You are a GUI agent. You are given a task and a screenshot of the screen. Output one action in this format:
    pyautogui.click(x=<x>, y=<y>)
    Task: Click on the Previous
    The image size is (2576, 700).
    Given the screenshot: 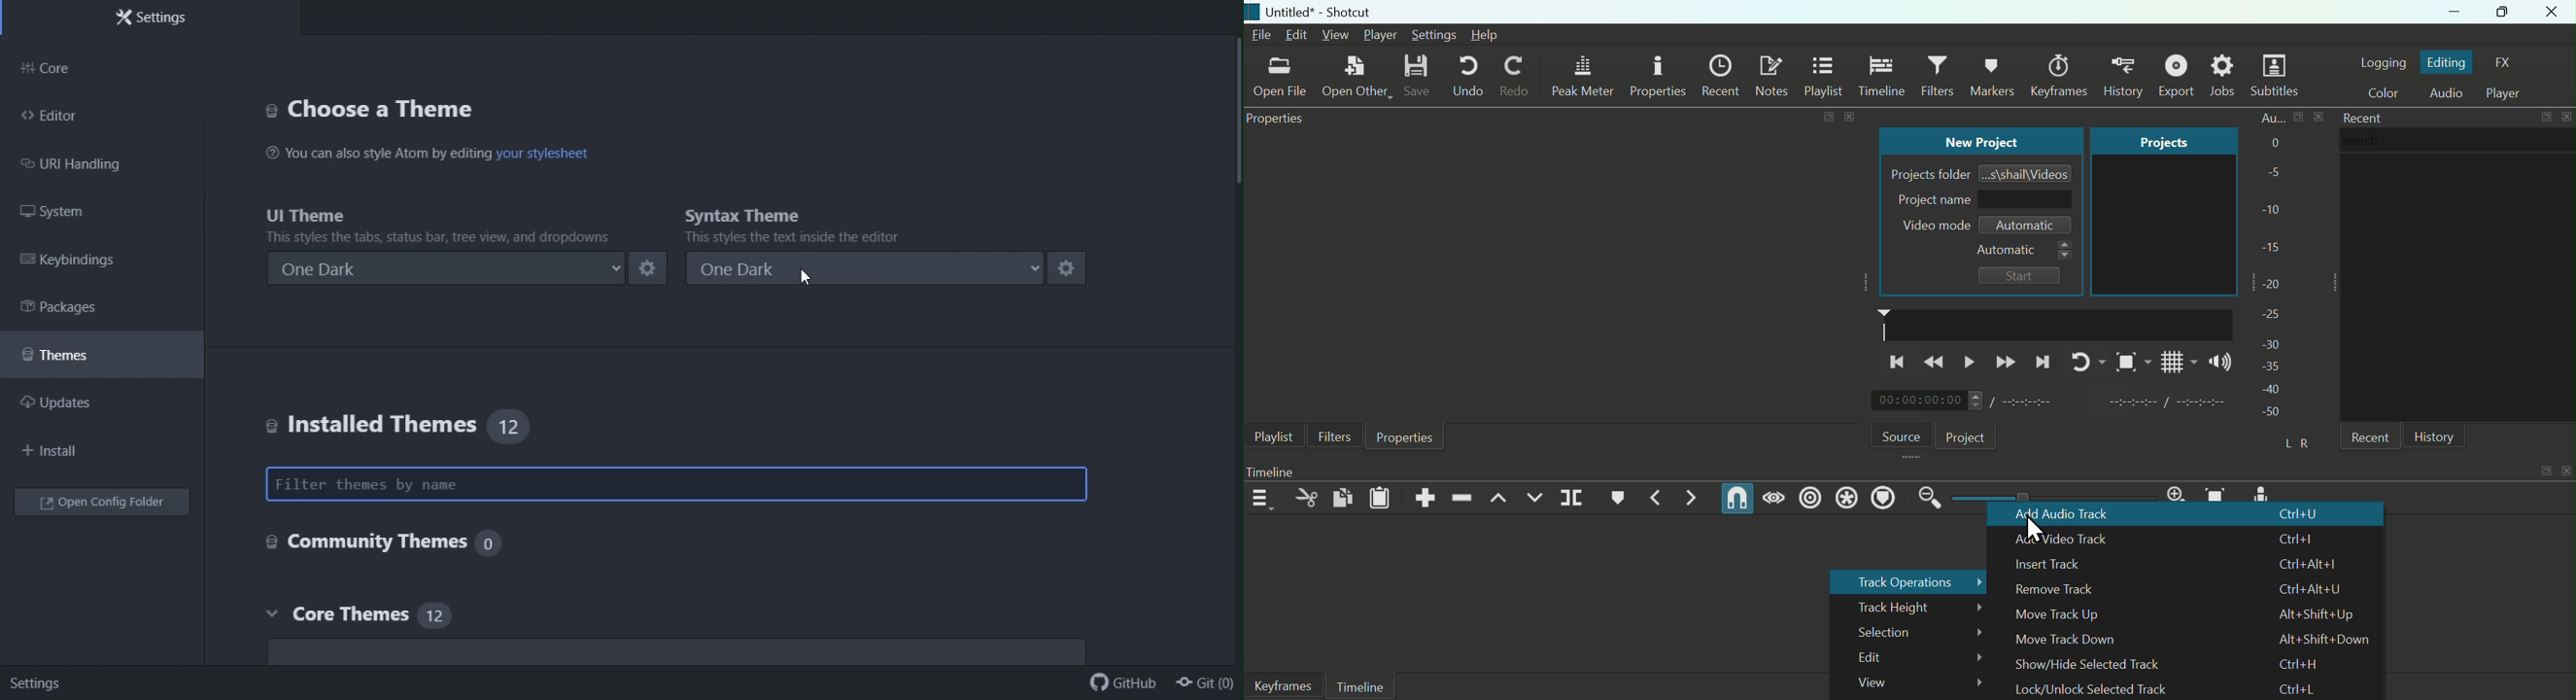 What is the action you would take?
    pyautogui.click(x=1897, y=363)
    